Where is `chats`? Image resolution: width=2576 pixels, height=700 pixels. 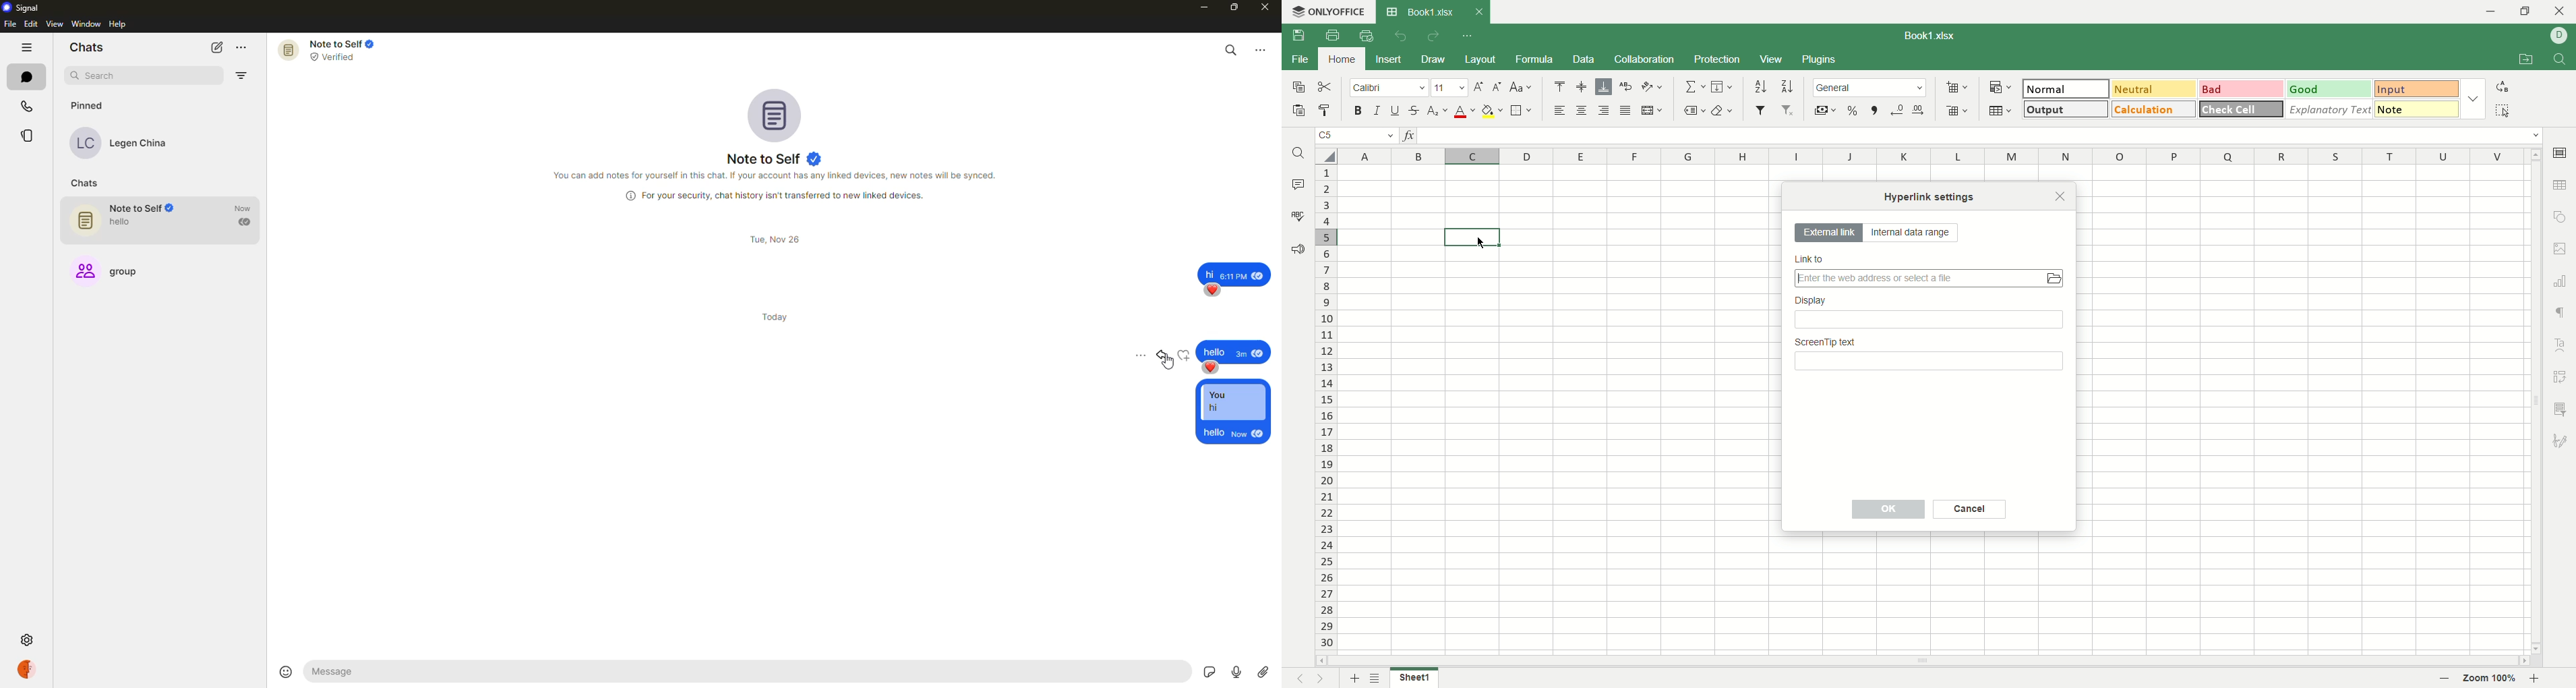
chats is located at coordinates (26, 77).